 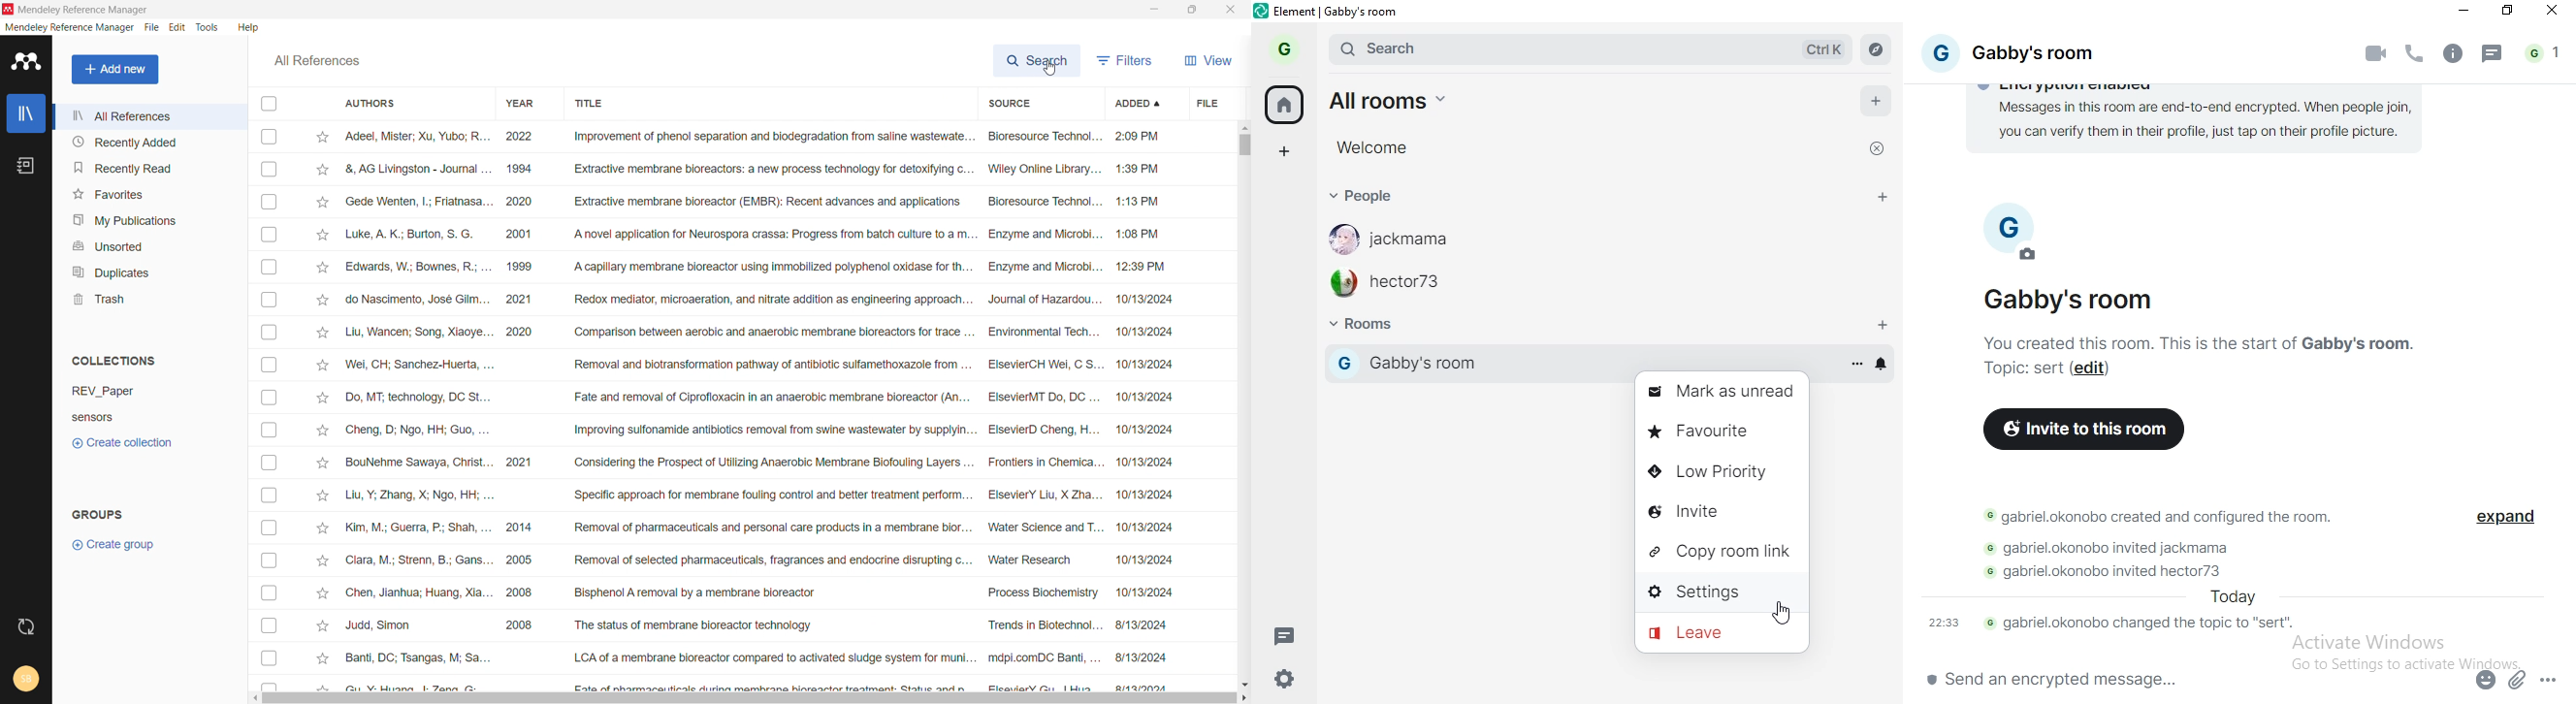 I want to click on text 1, so click(x=2201, y=124).